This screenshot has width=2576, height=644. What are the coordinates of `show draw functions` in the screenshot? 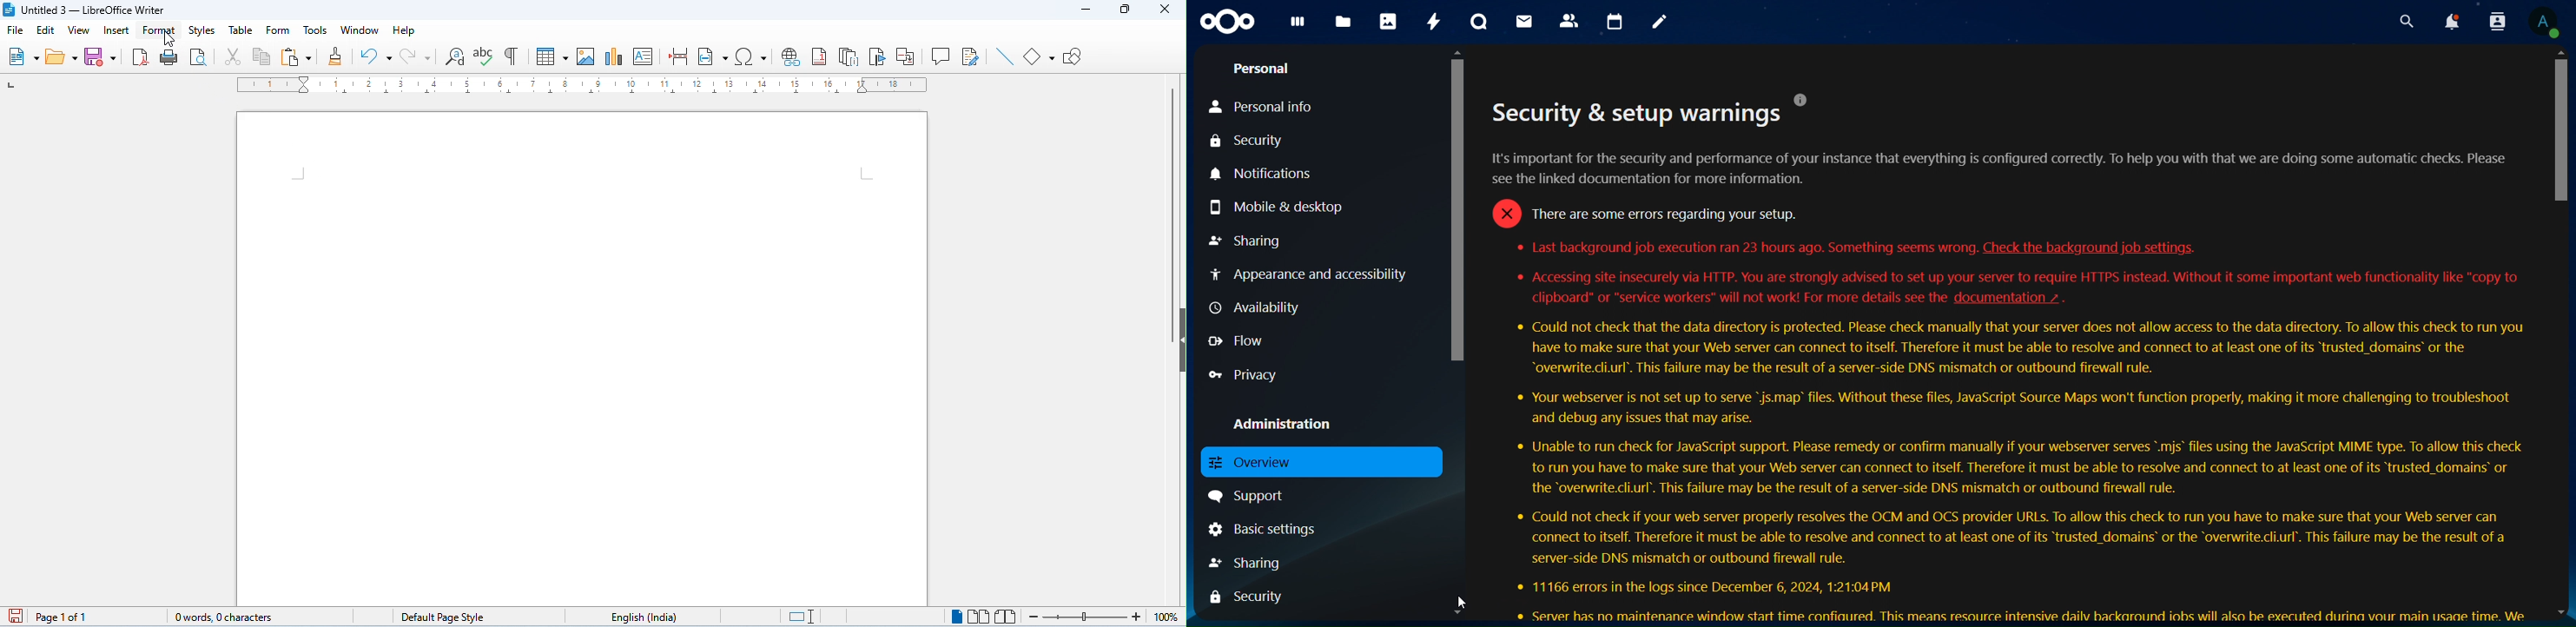 It's located at (1073, 58).